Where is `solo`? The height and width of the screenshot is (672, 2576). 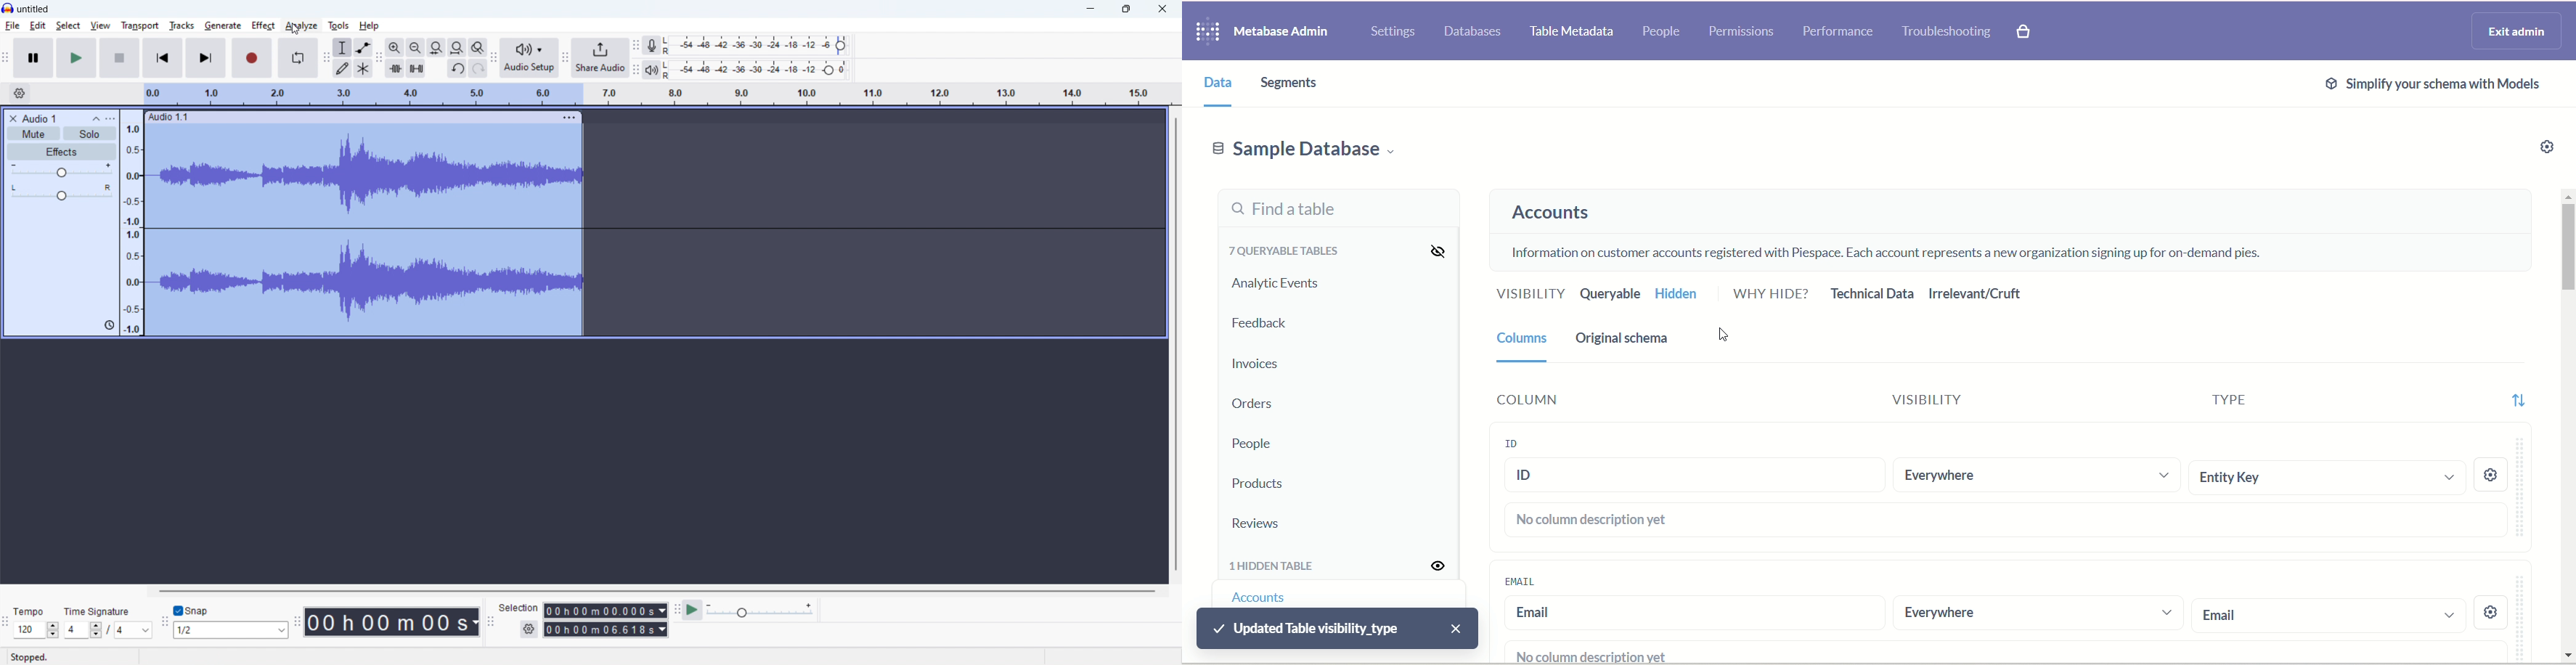 solo is located at coordinates (90, 134).